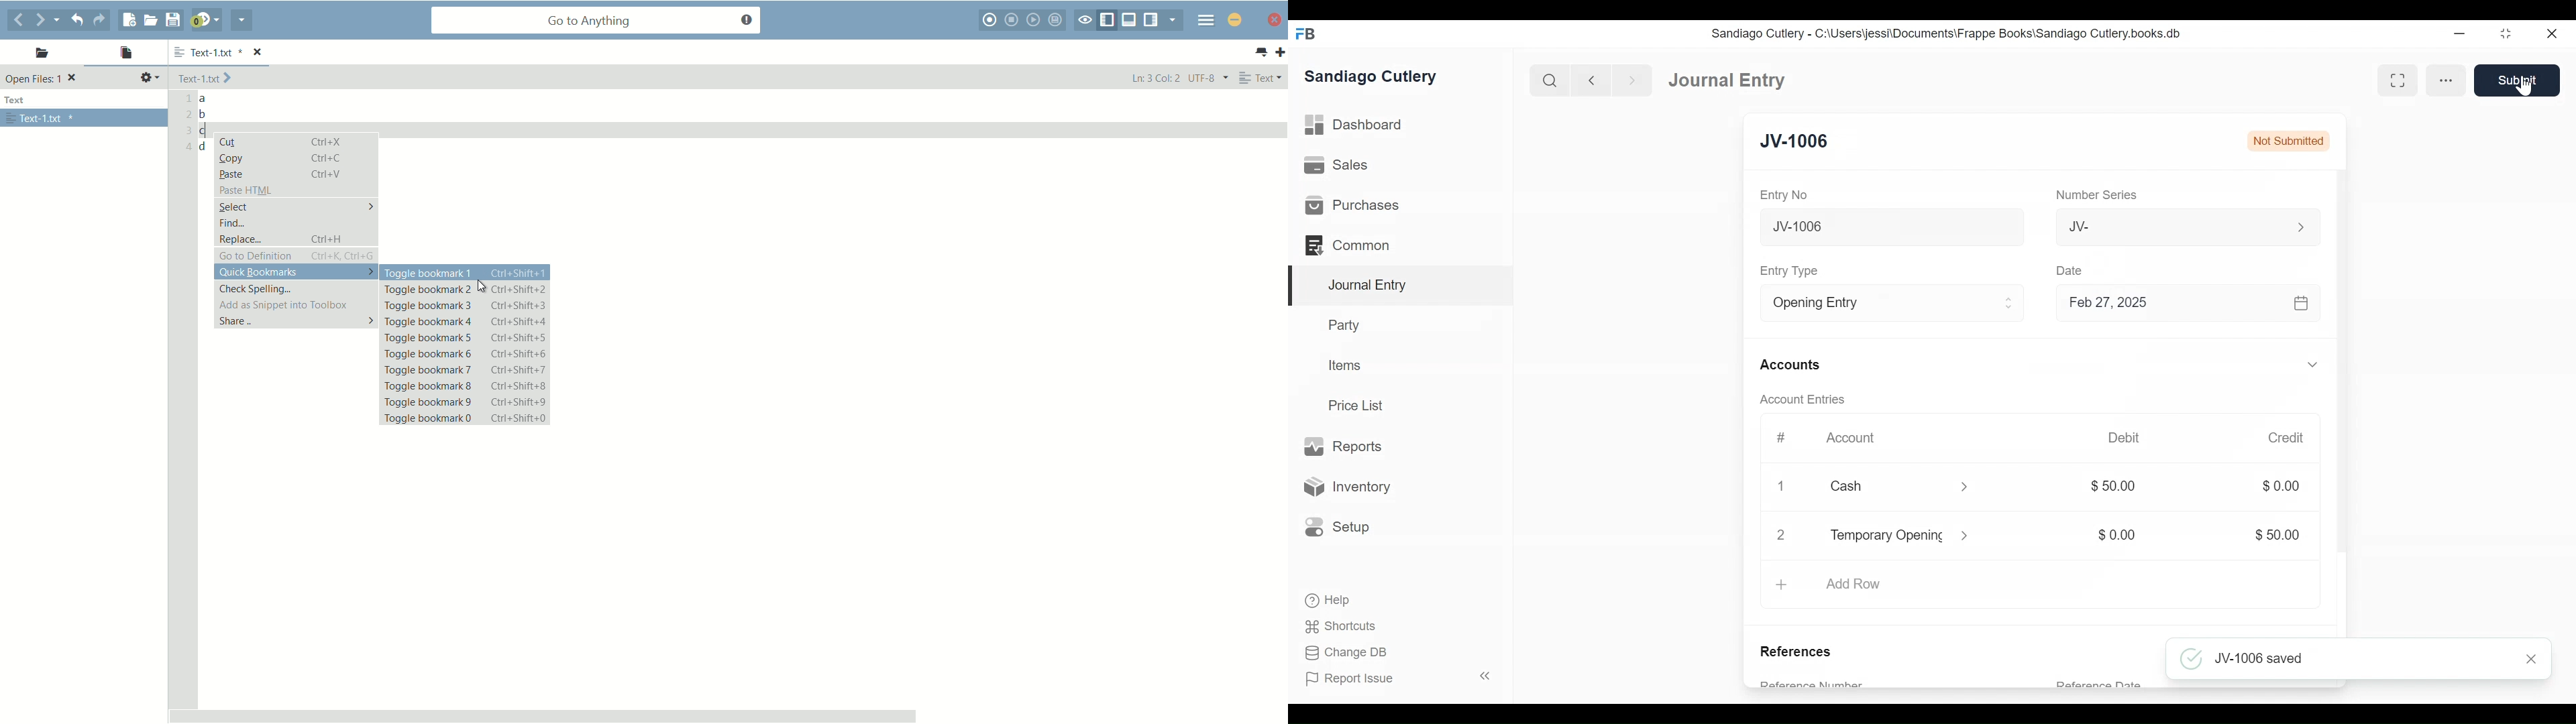  Describe the element at coordinates (2398, 80) in the screenshot. I see `Toggle between form and full width` at that location.